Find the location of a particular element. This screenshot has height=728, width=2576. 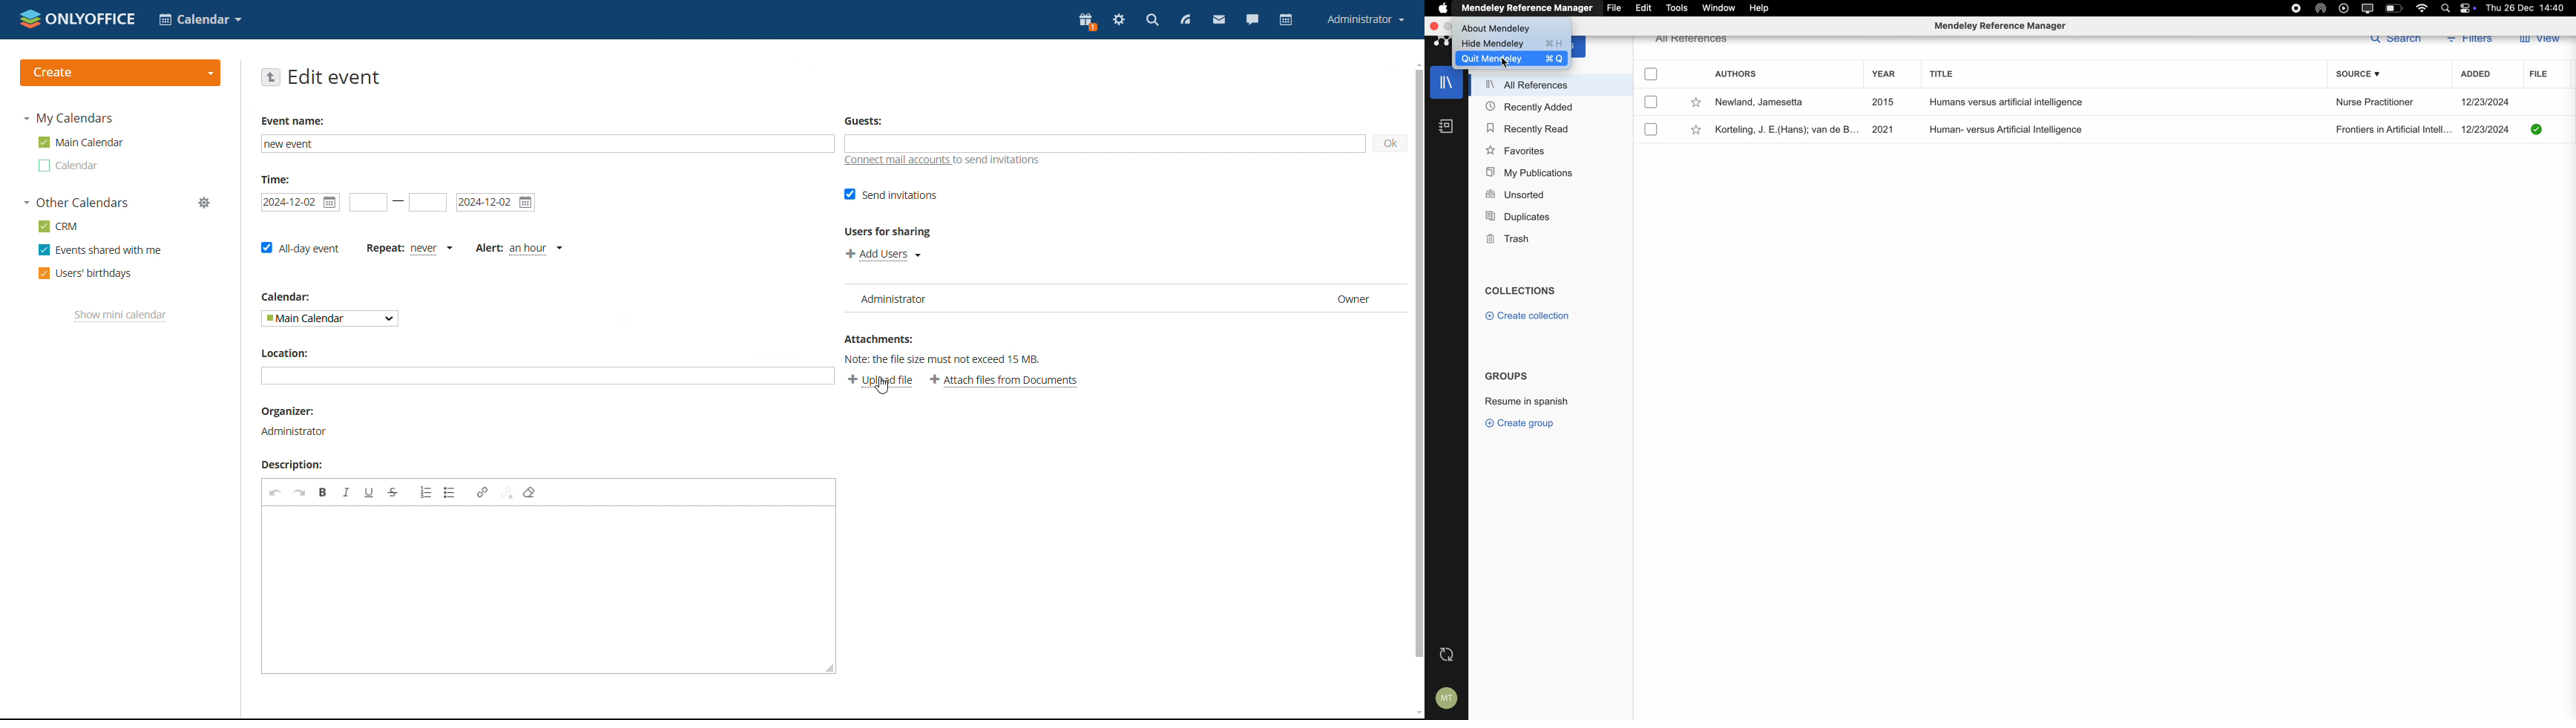

attach files from documents is located at coordinates (1005, 381).